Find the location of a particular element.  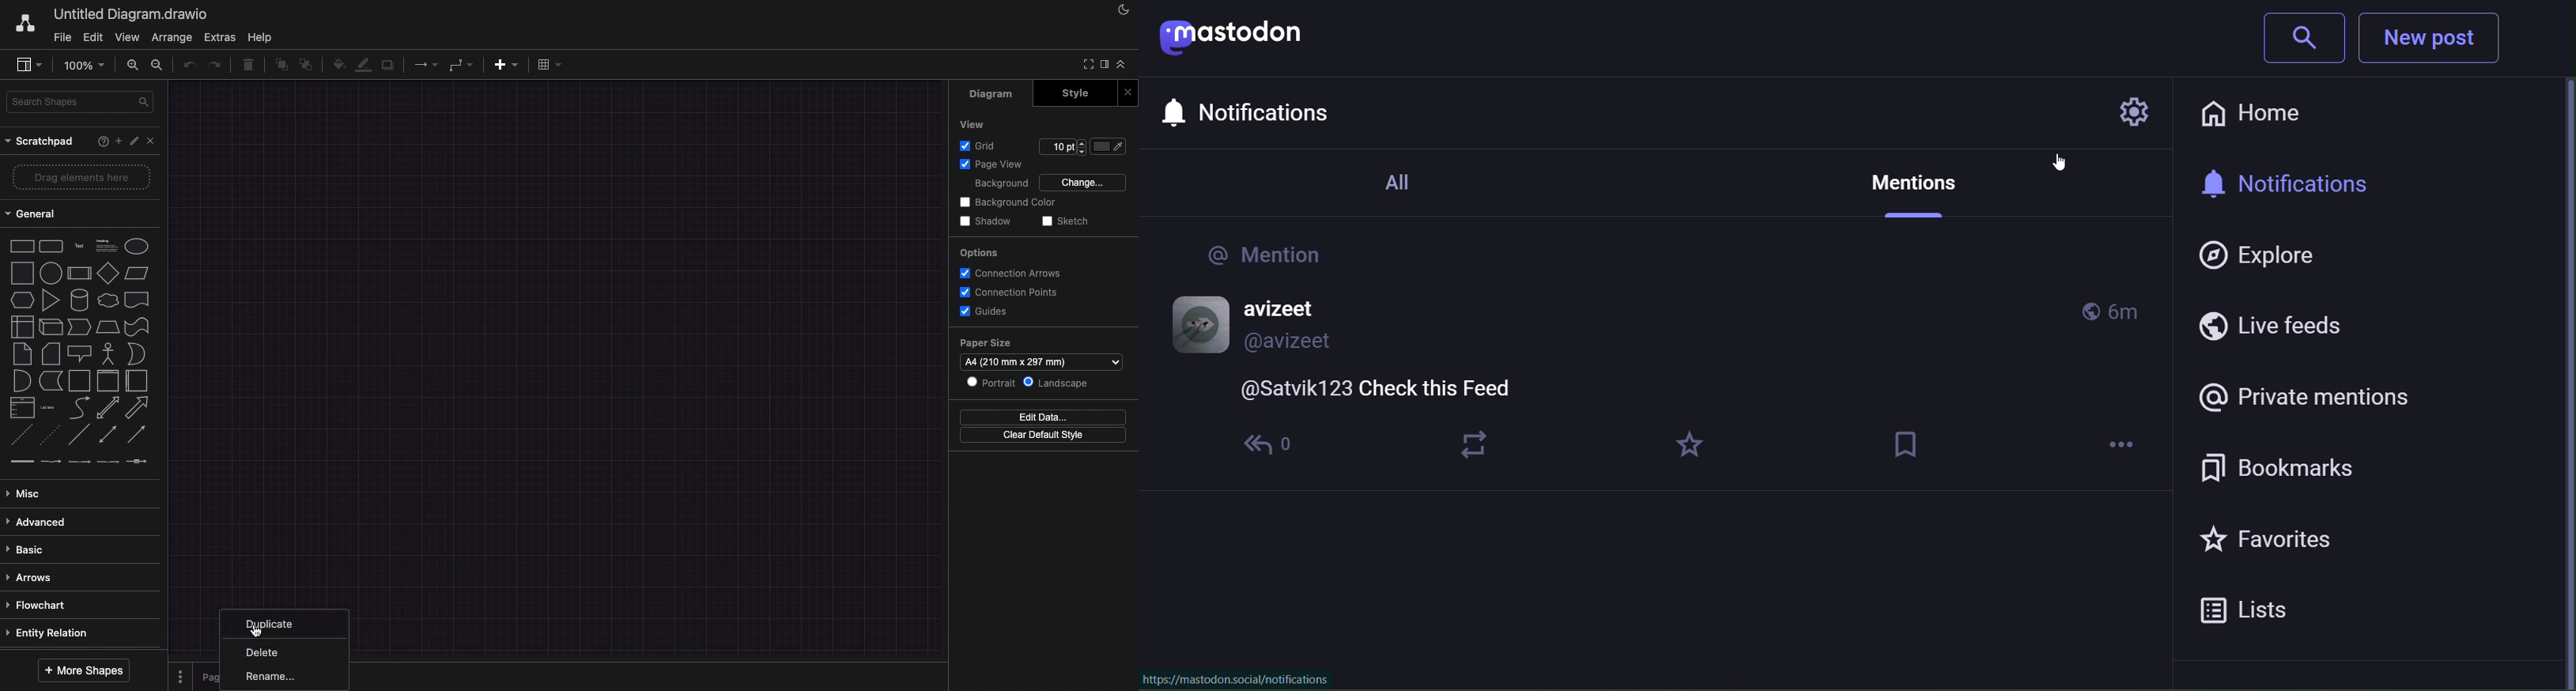

container is located at coordinates (108, 381).